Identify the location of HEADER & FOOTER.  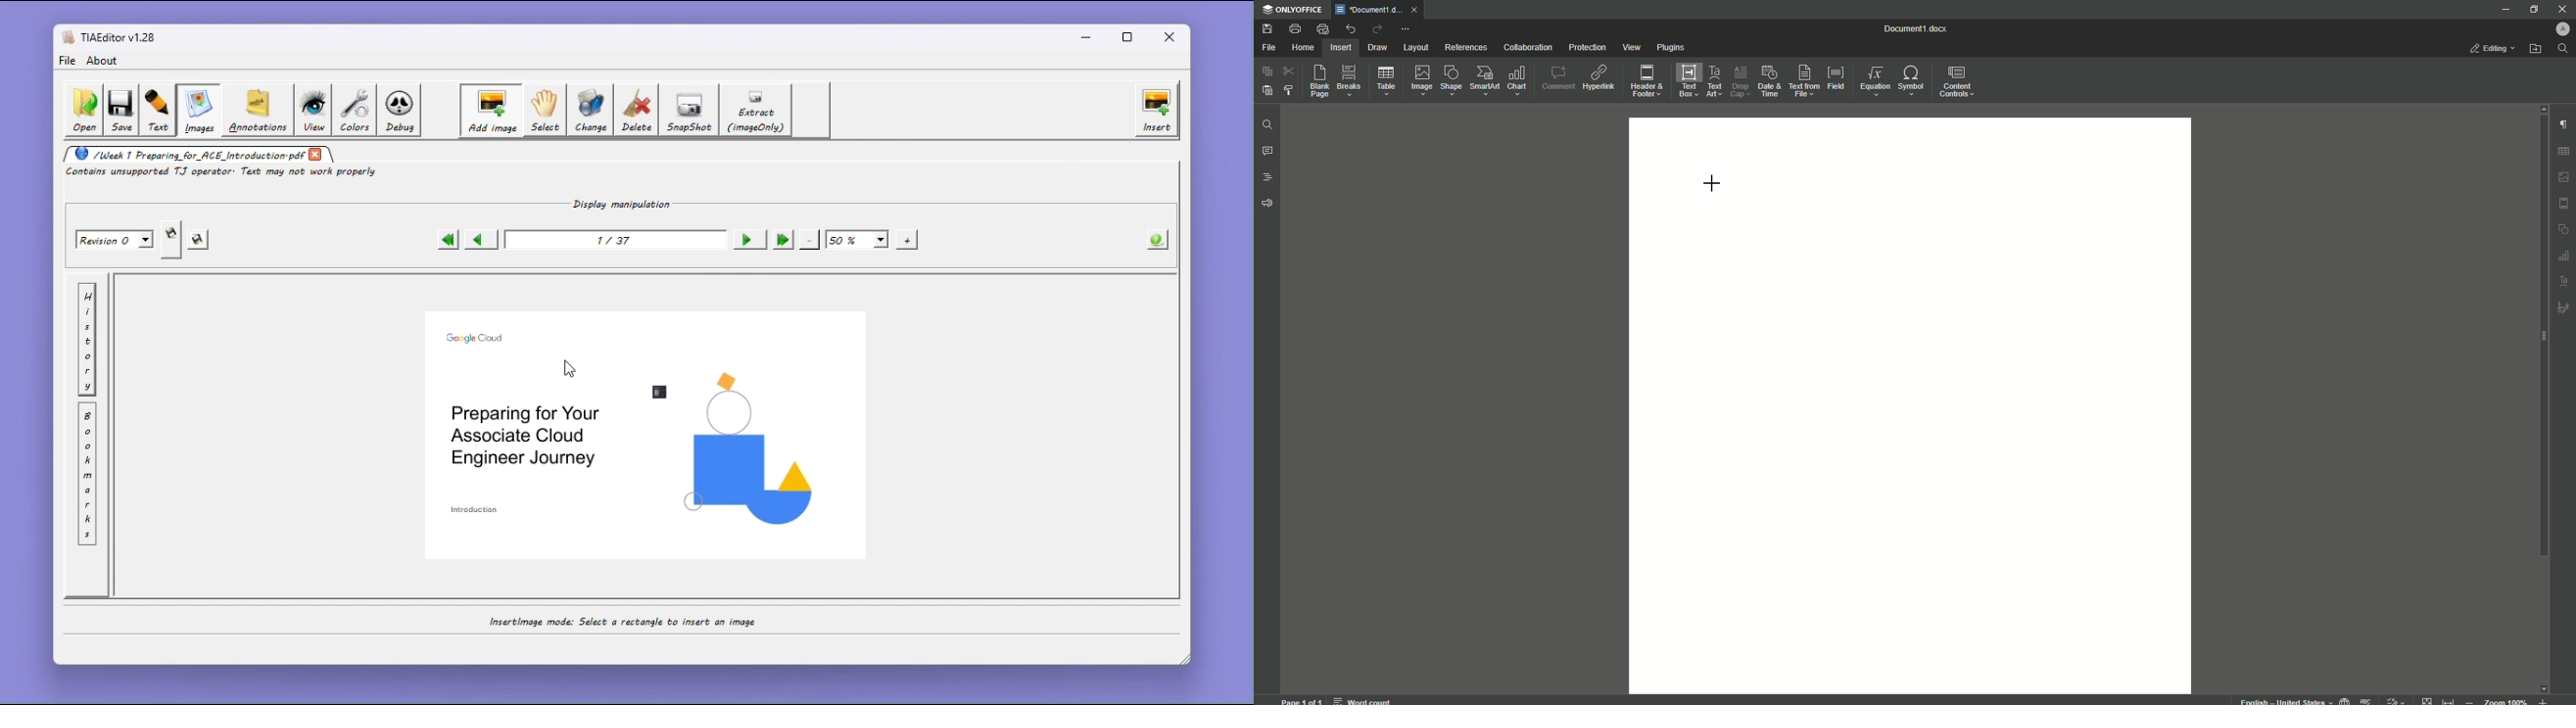
(2564, 204).